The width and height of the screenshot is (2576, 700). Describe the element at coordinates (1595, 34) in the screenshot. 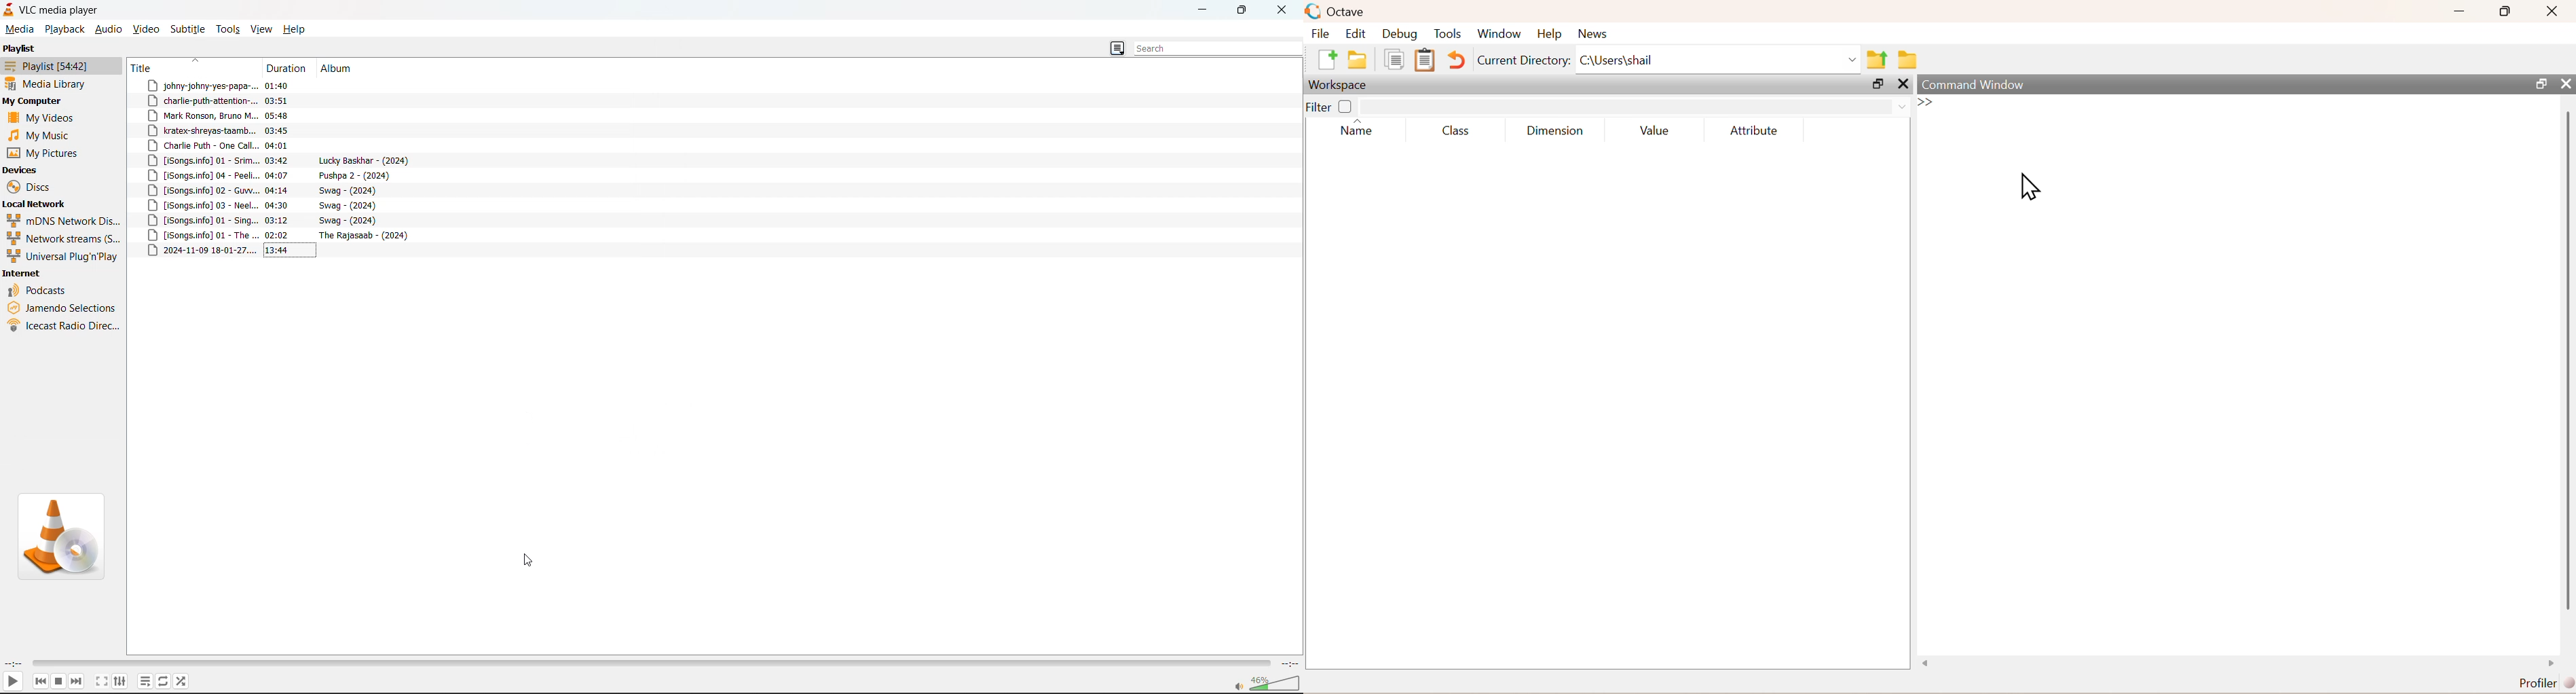

I see `news` at that location.